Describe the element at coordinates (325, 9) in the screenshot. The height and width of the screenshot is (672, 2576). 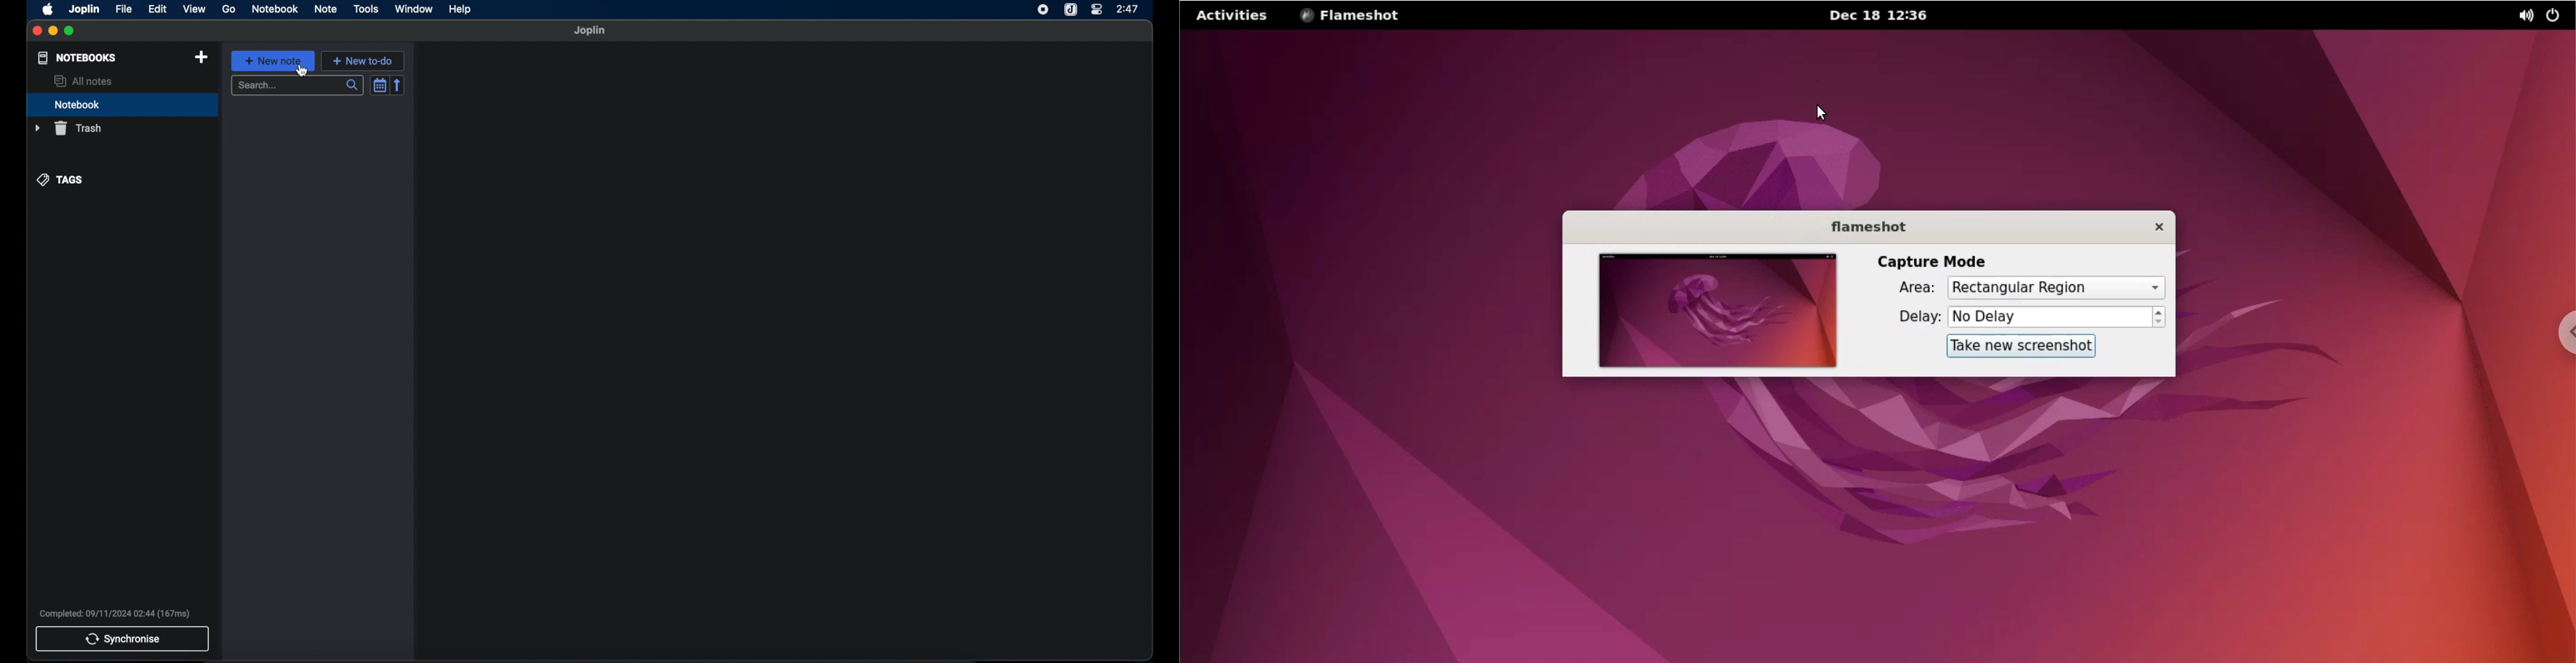
I see `note` at that location.